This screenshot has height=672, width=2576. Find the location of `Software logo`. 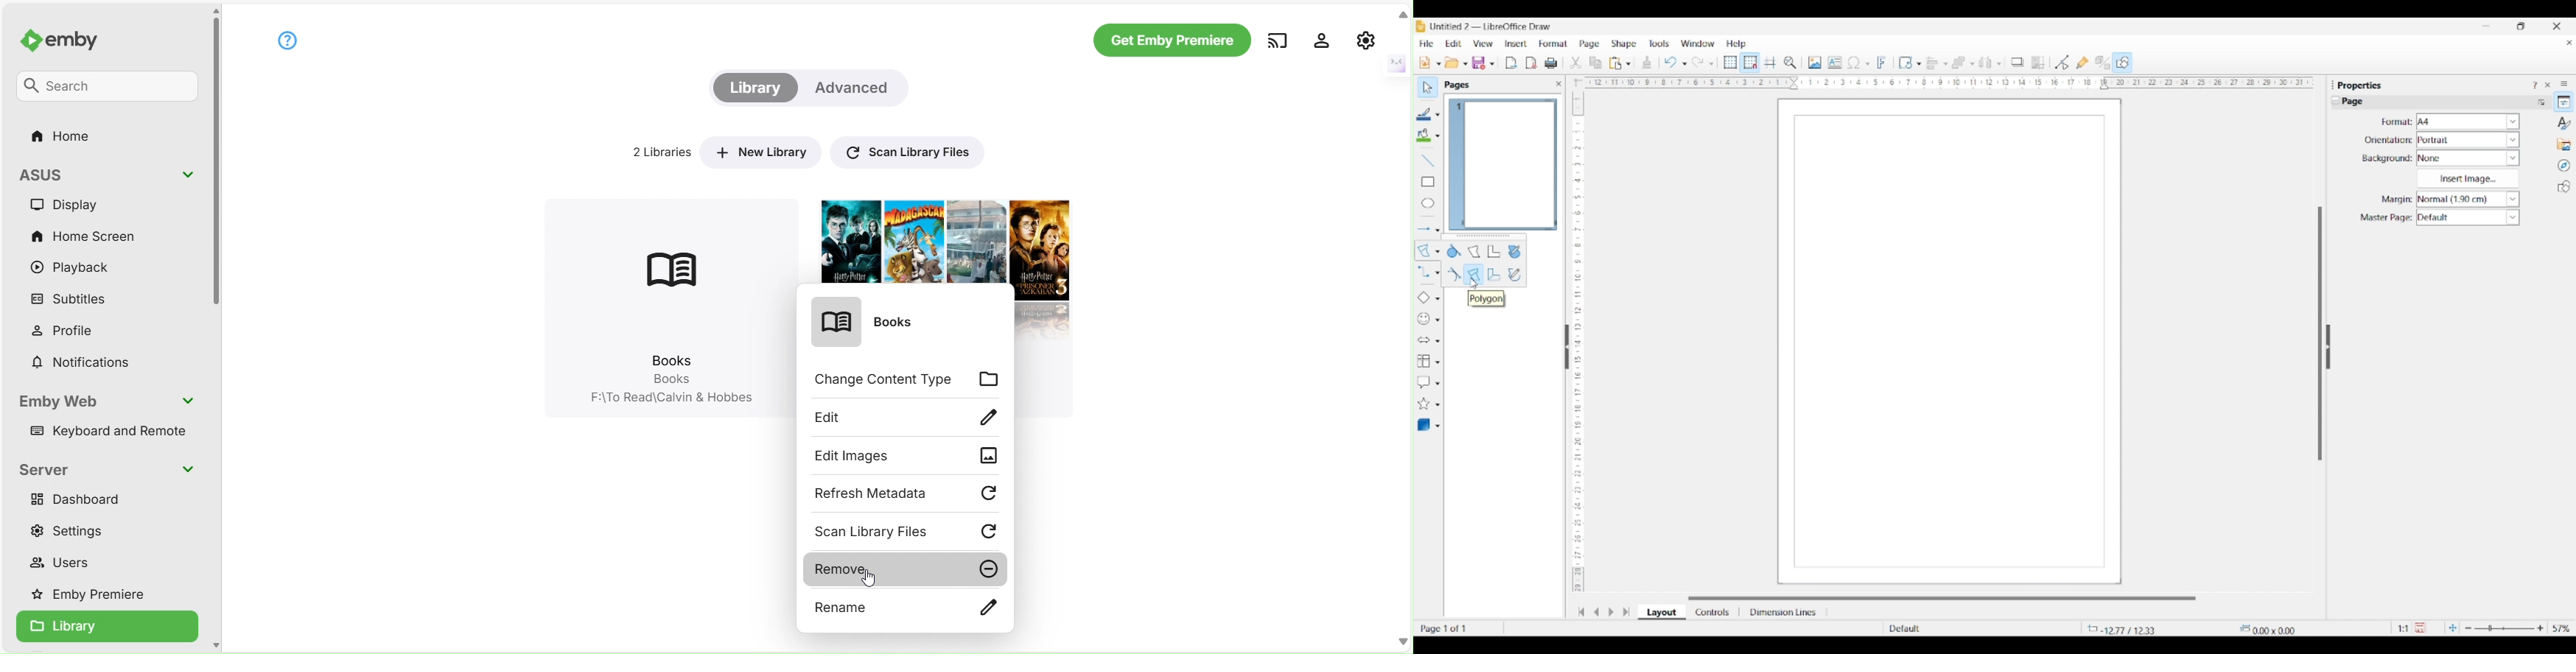

Software logo is located at coordinates (1421, 26).